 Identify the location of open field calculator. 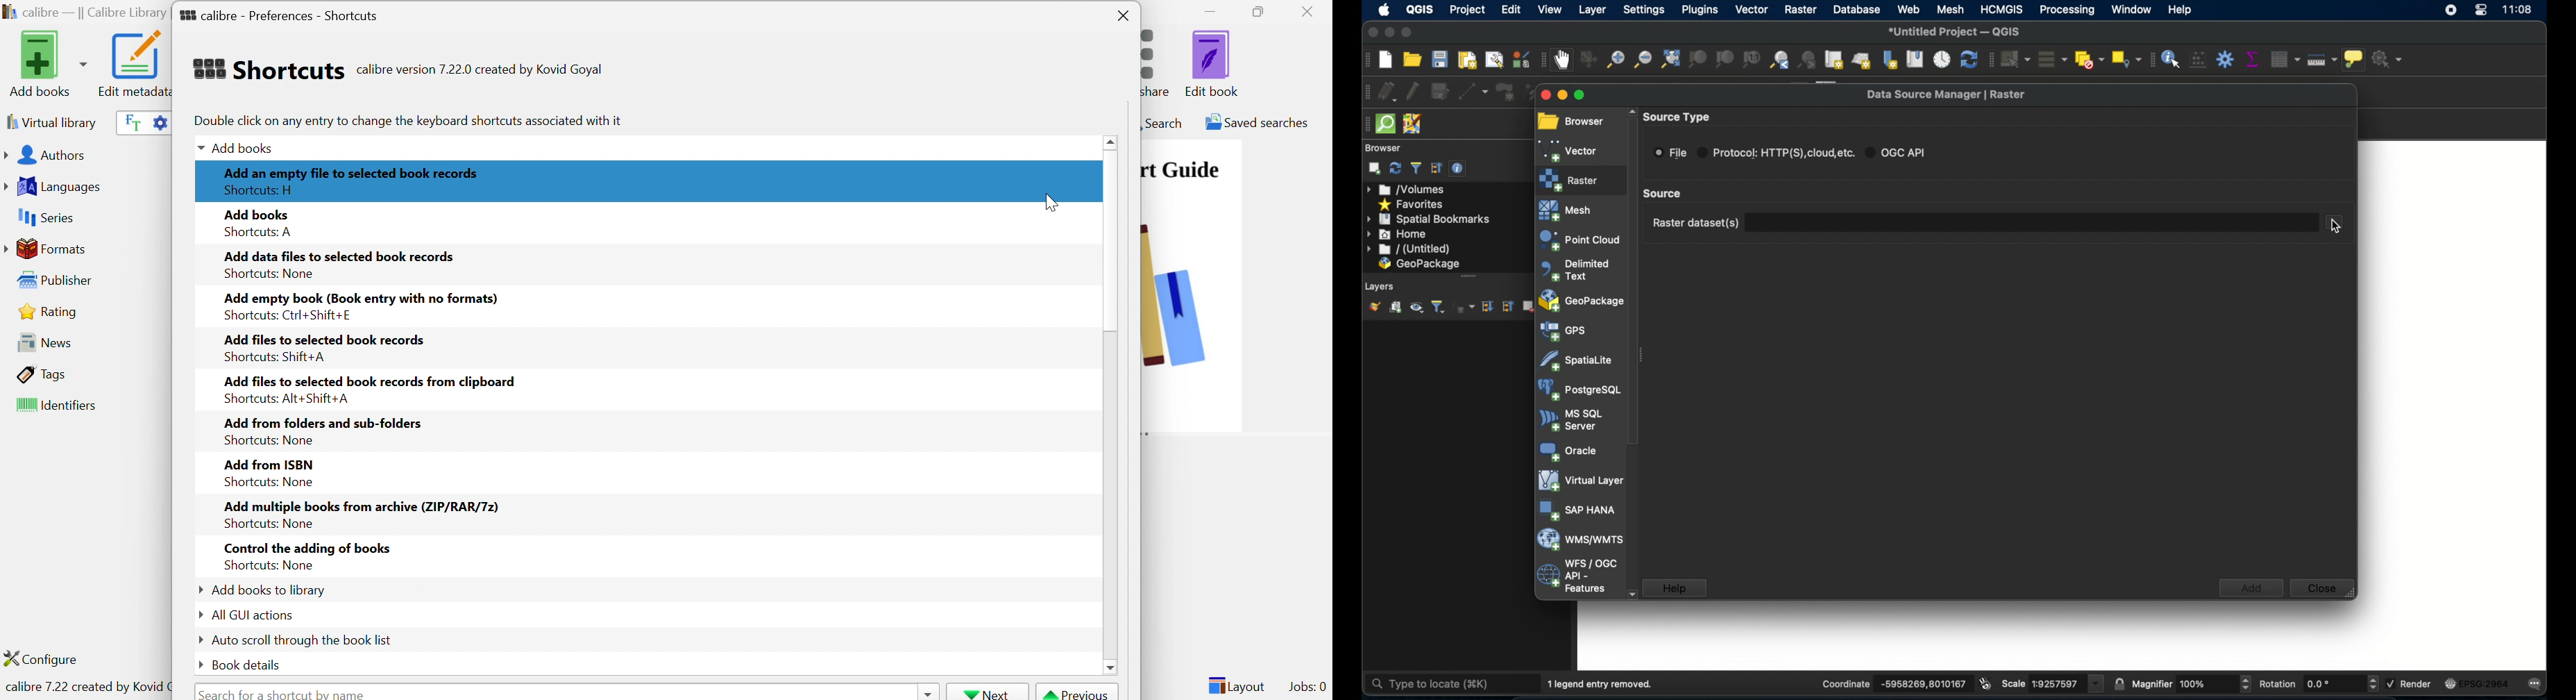
(2198, 59).